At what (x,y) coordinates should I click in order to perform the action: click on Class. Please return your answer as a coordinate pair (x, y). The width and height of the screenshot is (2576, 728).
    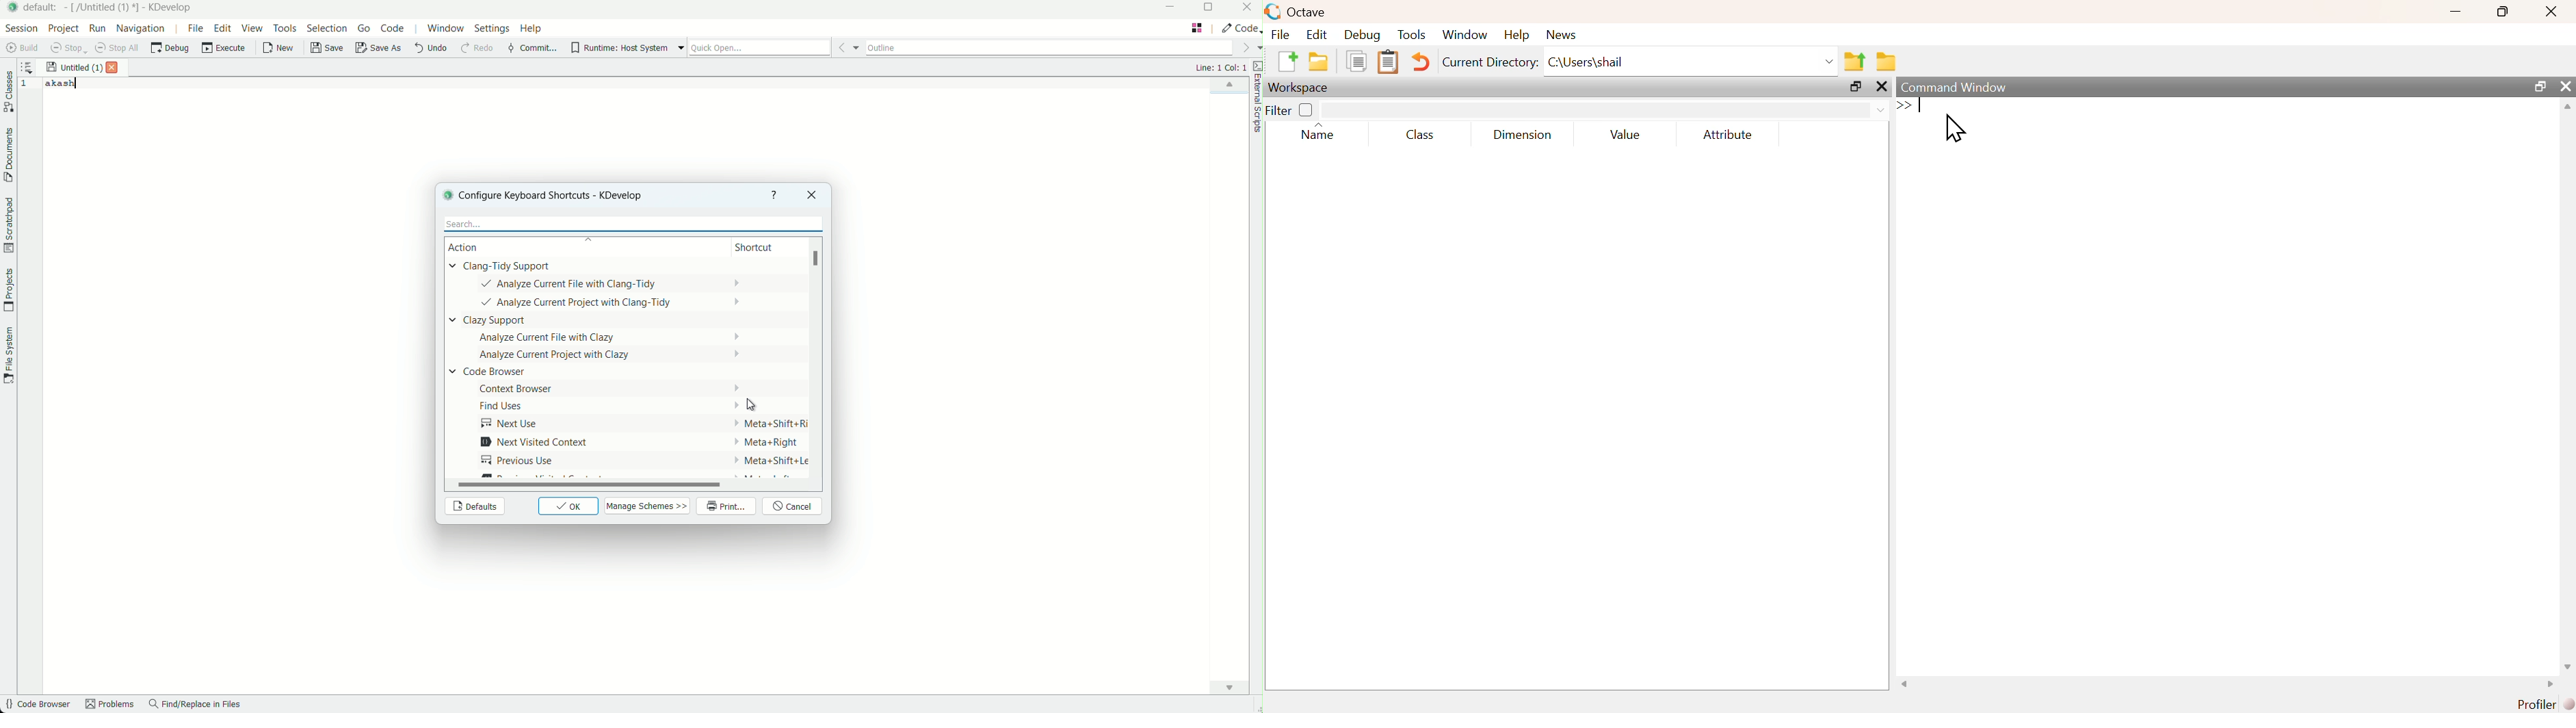
    Looking at the image, I should click on (1417, 133).